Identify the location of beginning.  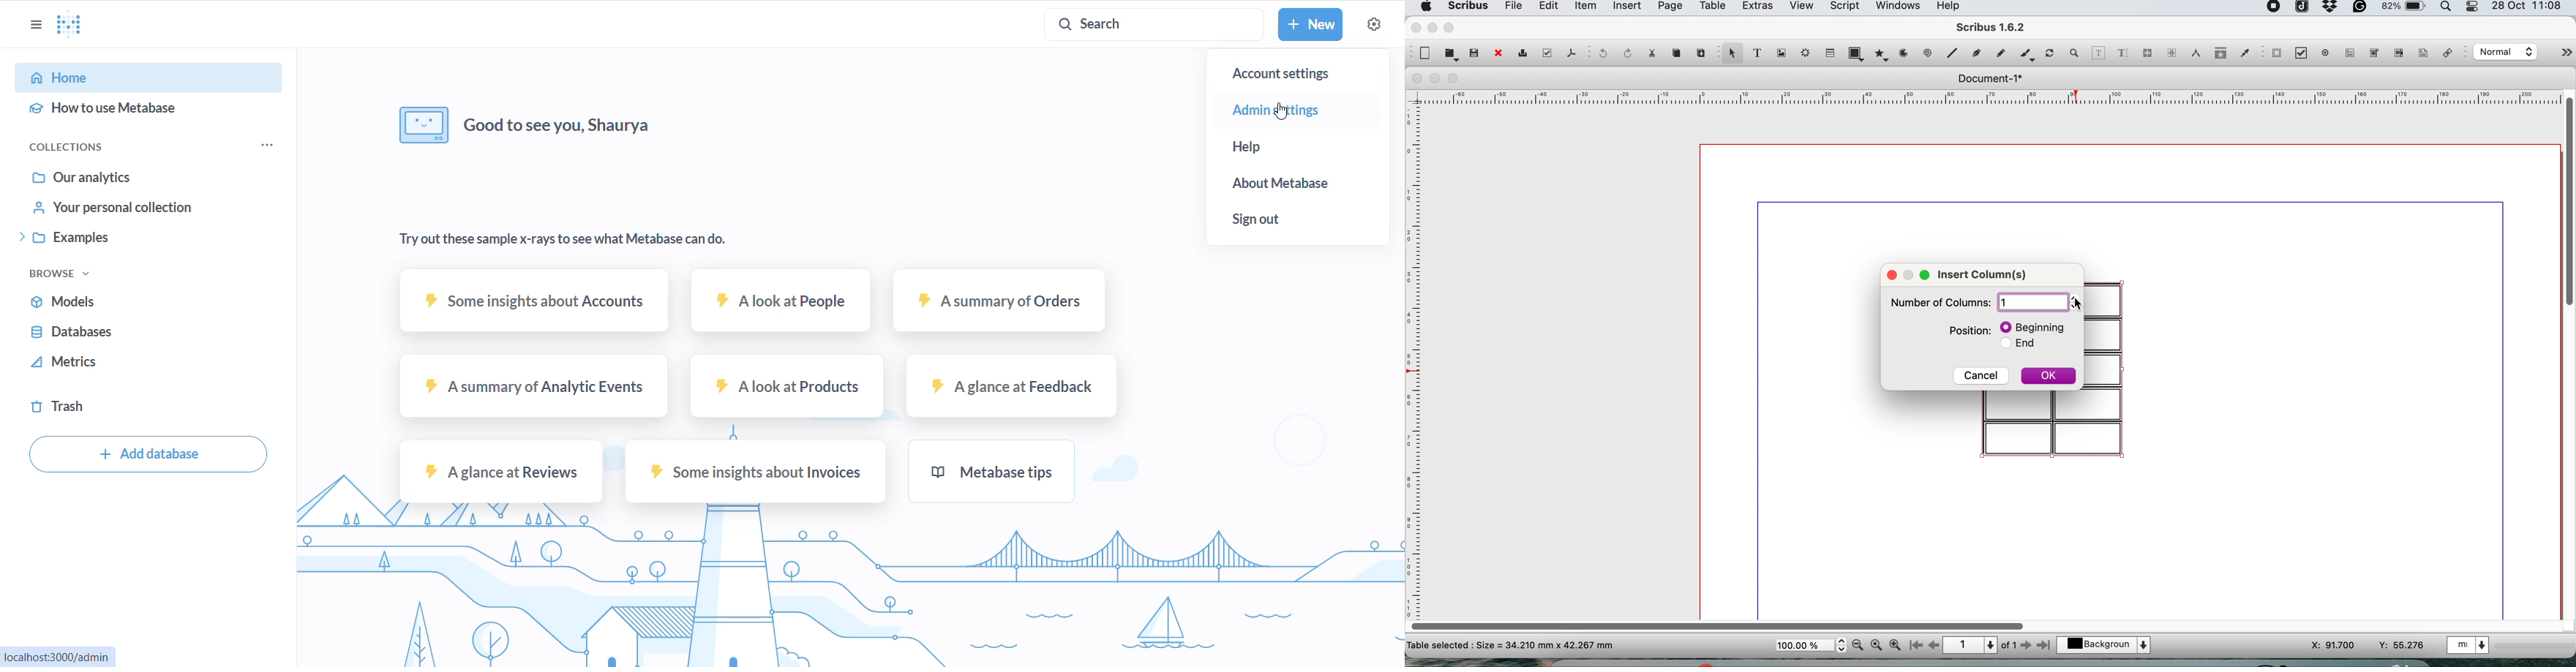
(2027, 327).